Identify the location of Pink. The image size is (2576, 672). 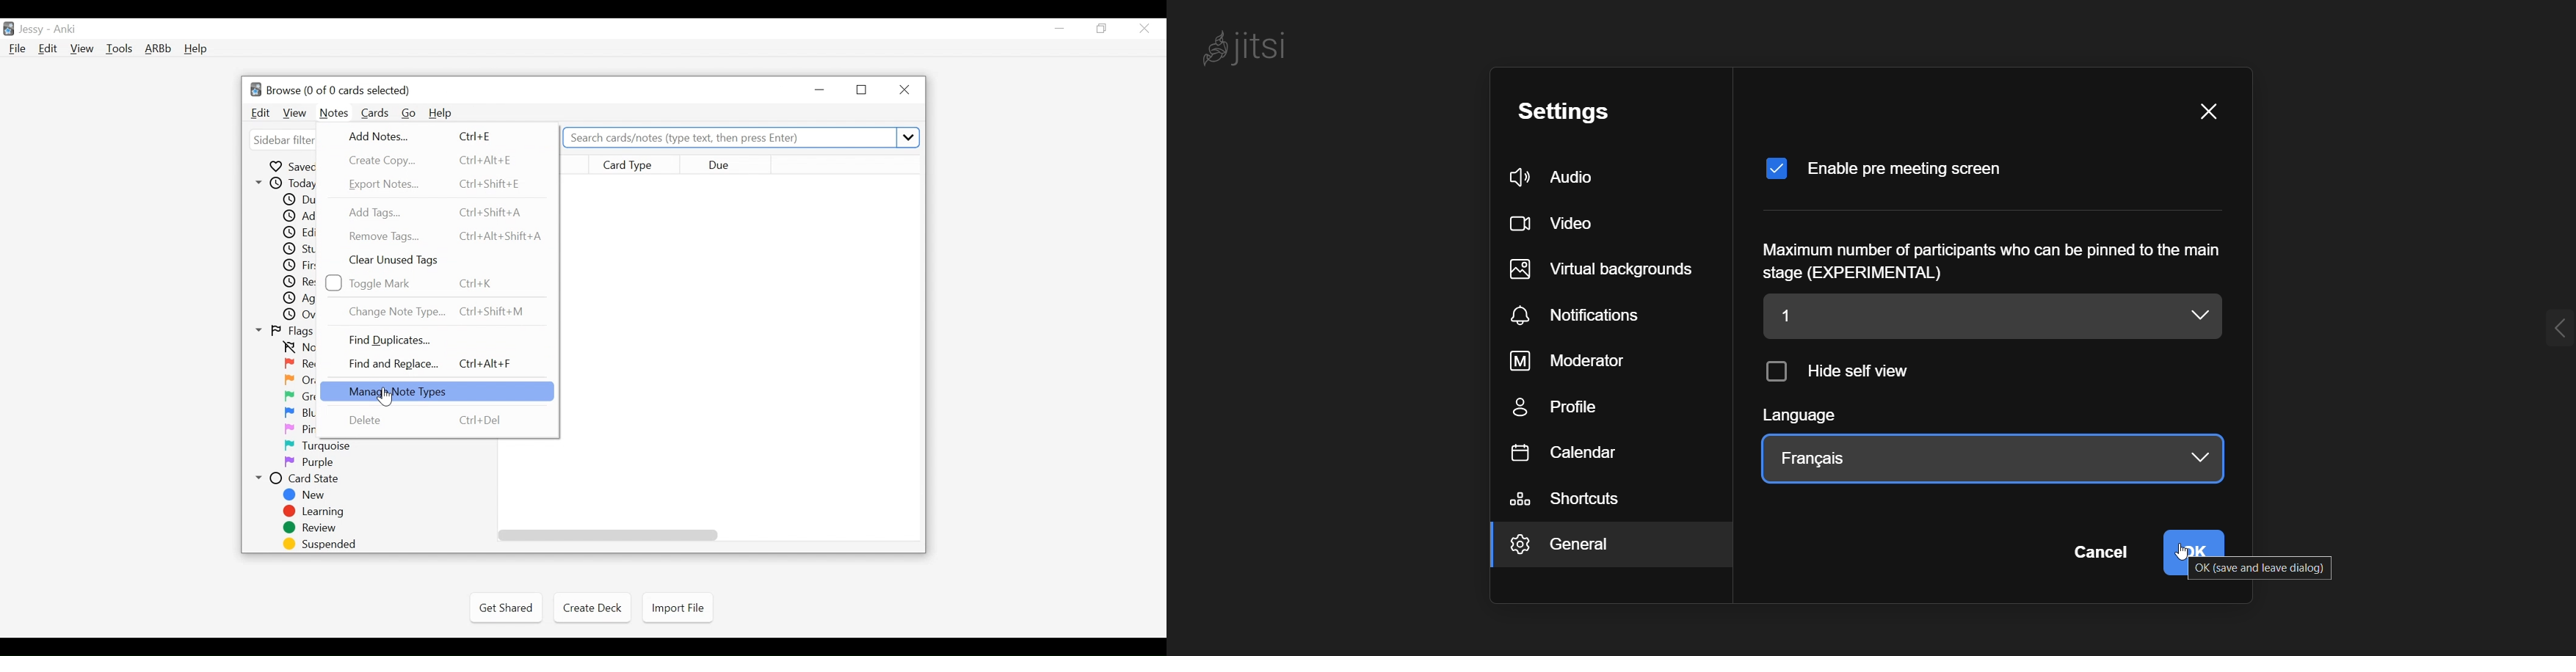
(298, 428).